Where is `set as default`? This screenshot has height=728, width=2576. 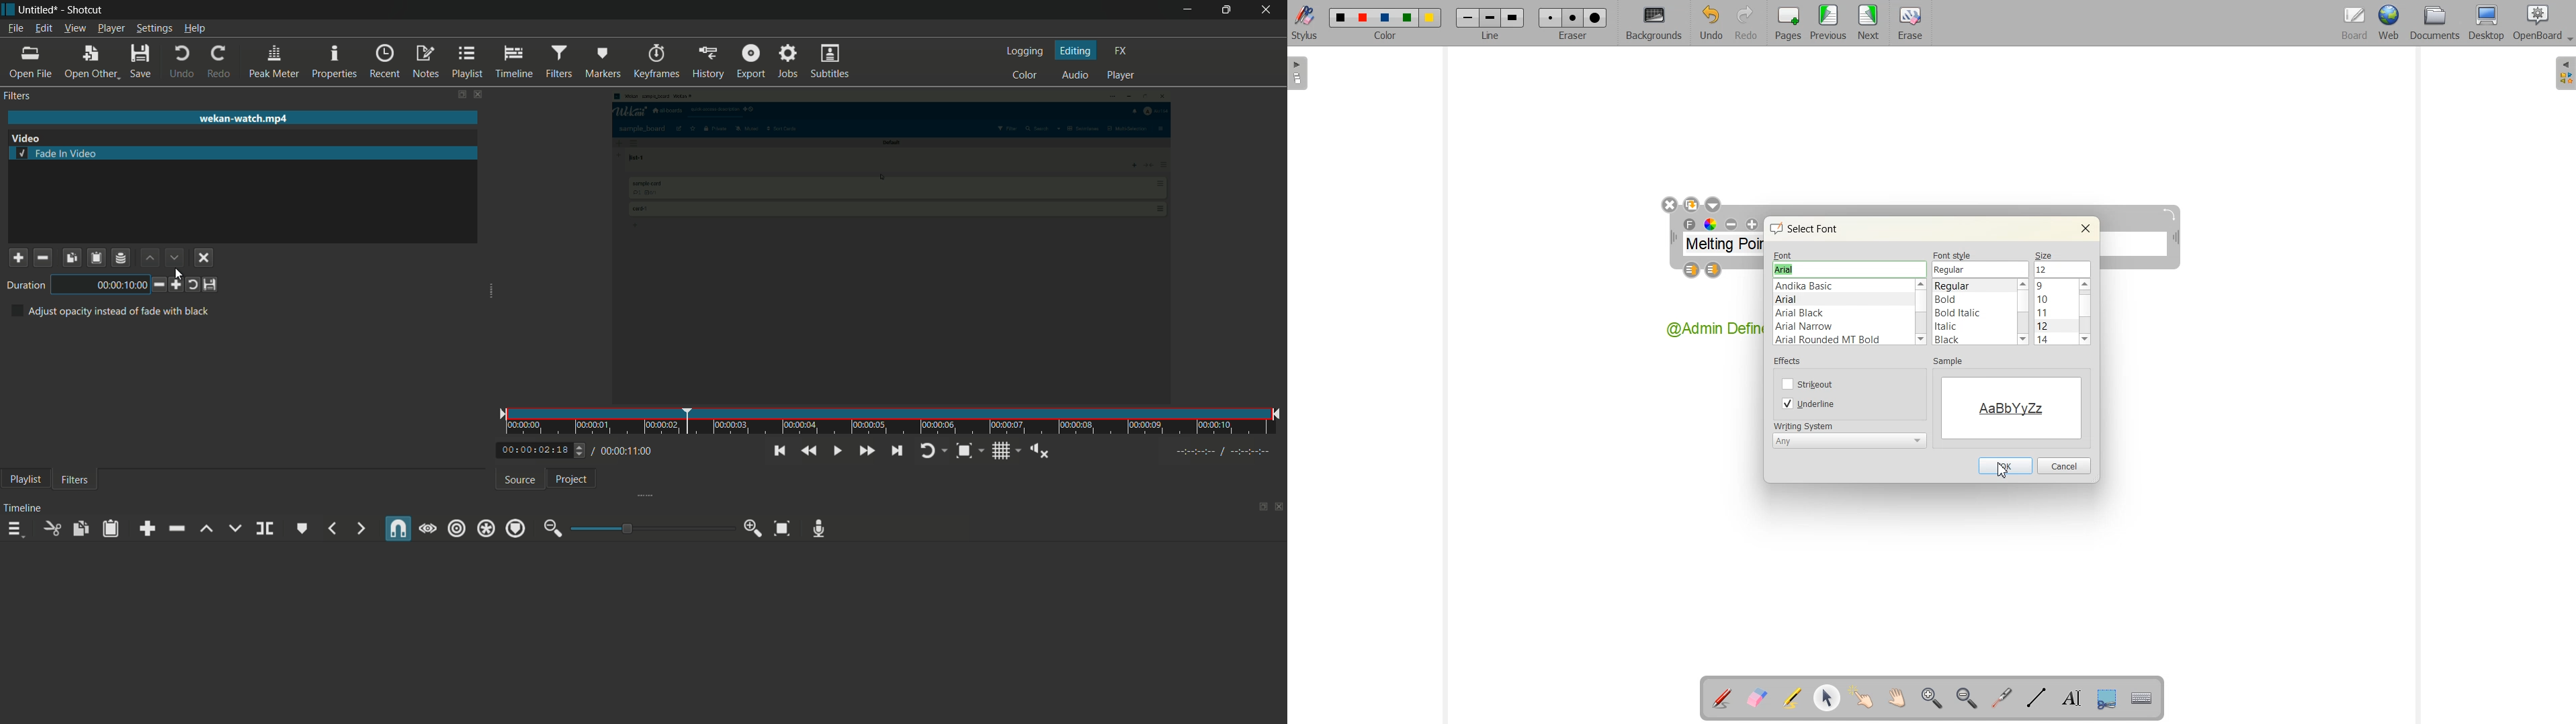 set as default is located at coordinates (211, 285).